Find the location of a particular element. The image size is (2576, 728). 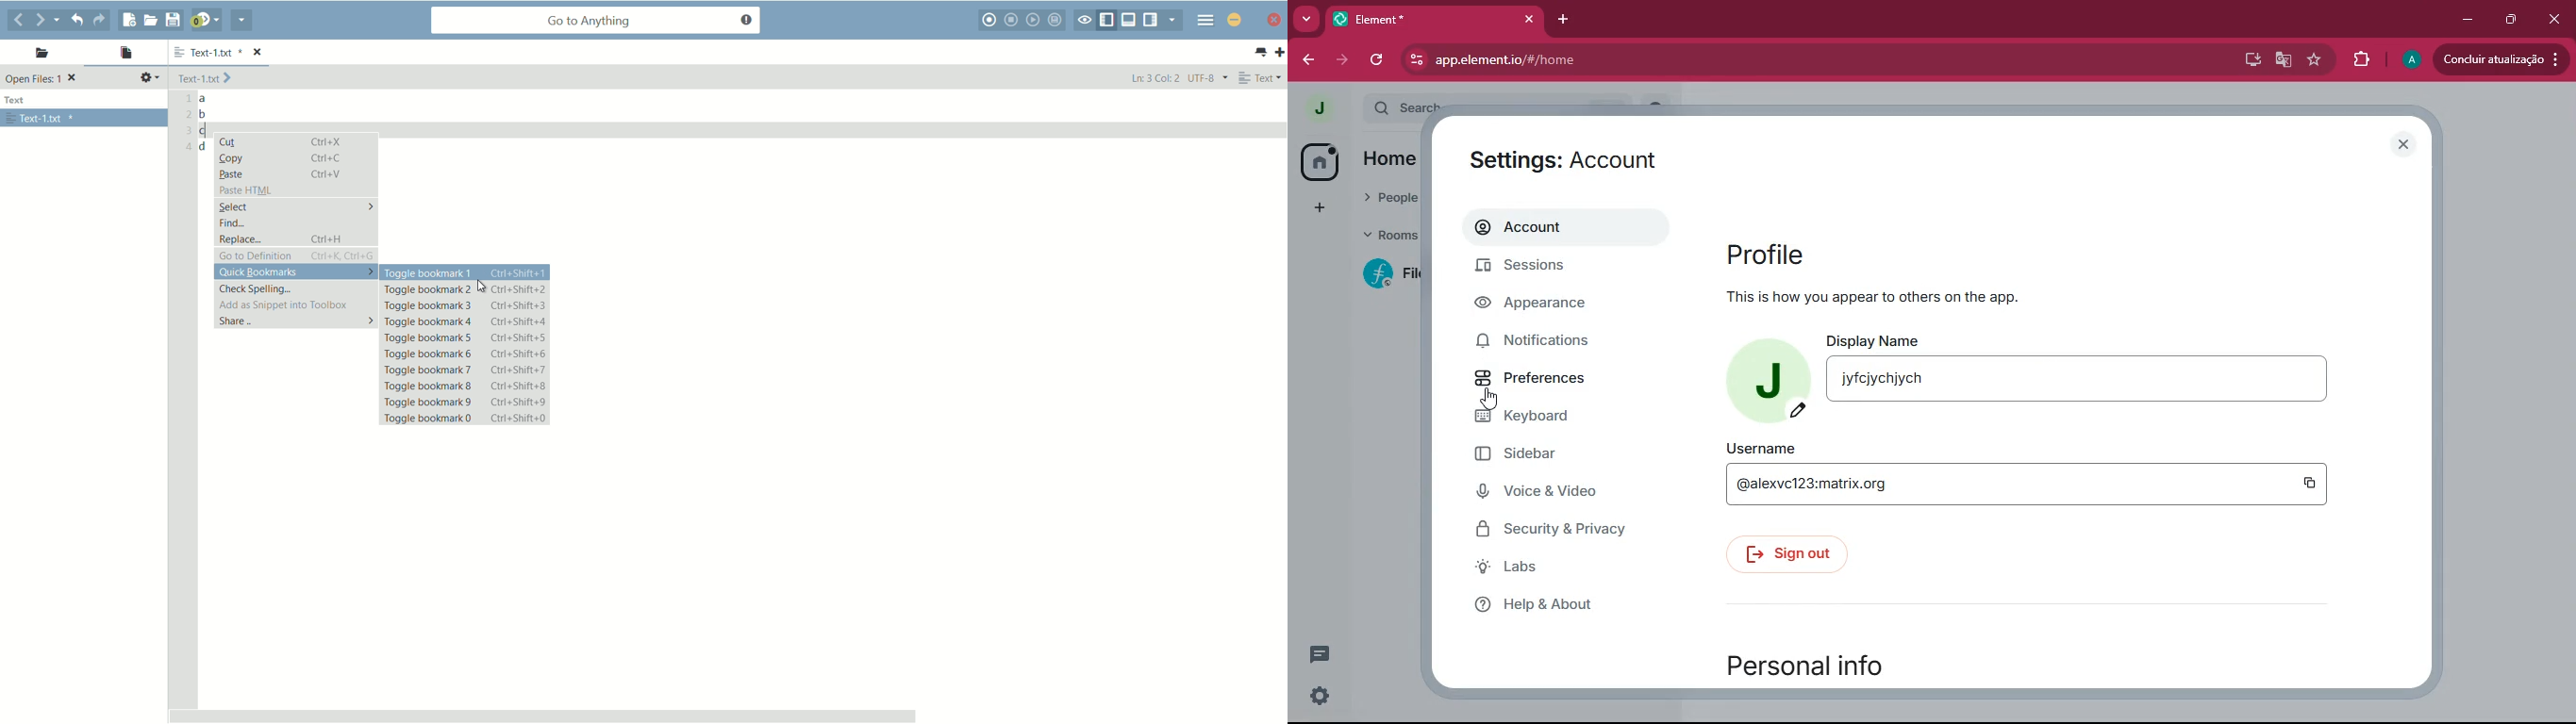

desktop is located at coordinates (2252, 61).